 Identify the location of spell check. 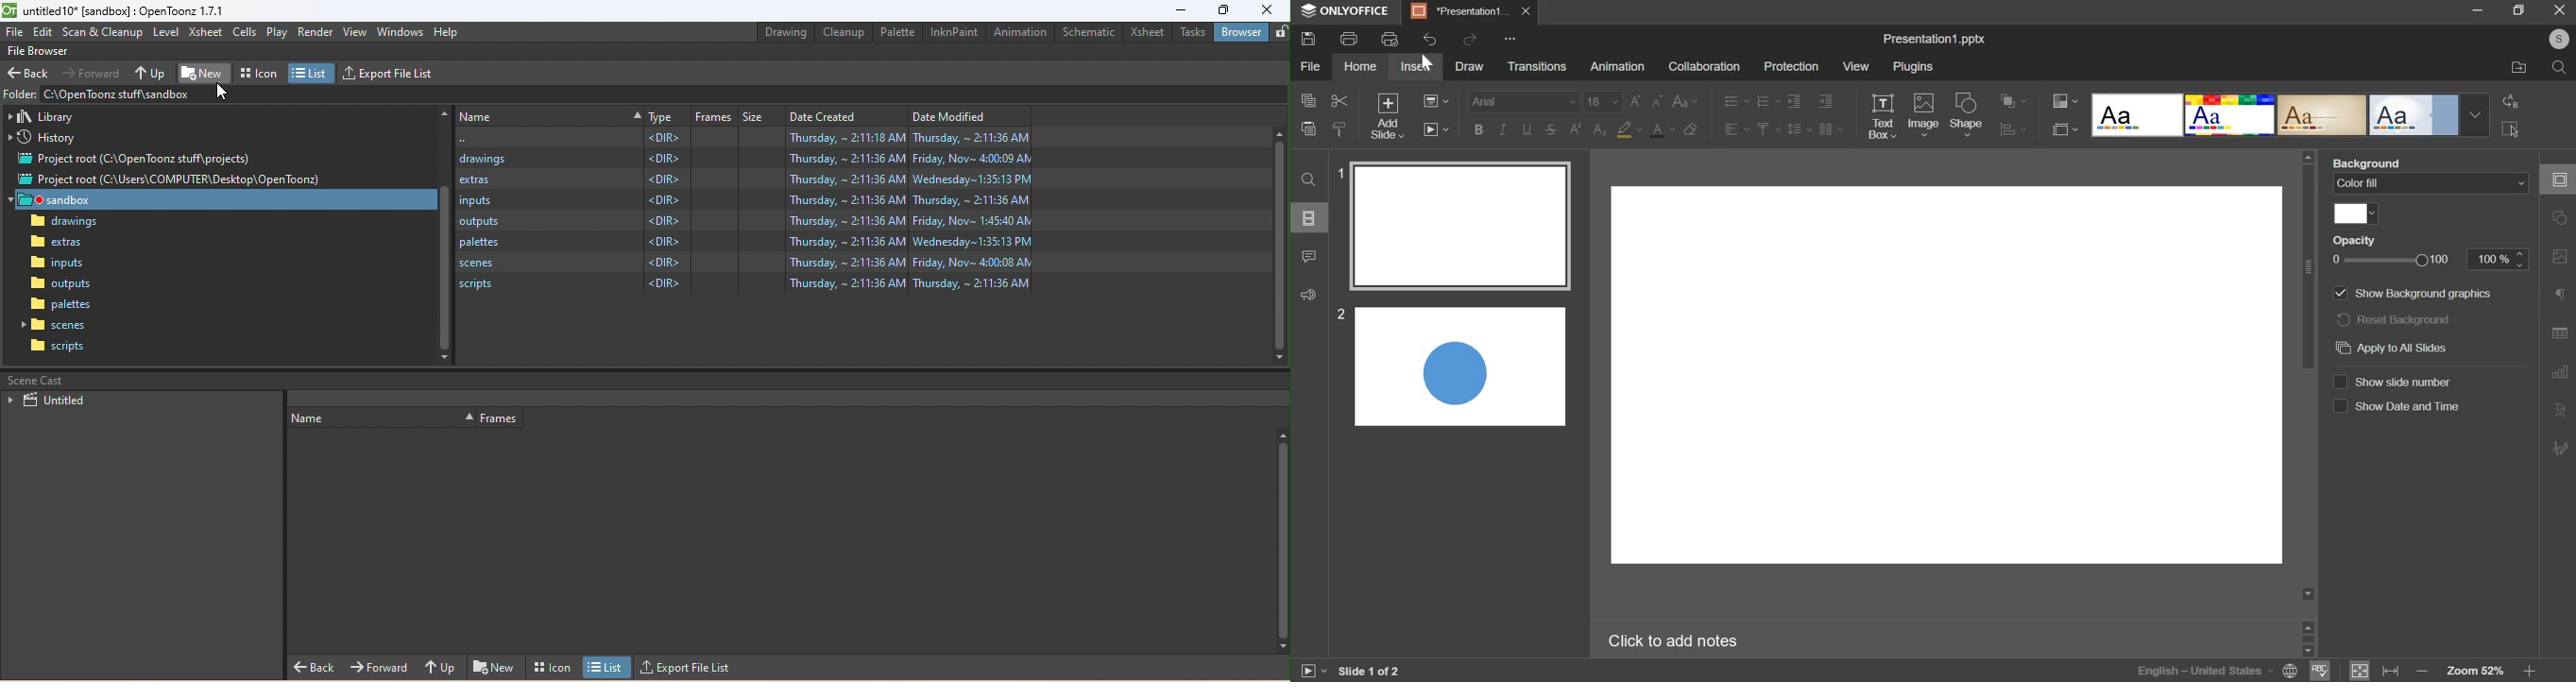
(2320, 671).